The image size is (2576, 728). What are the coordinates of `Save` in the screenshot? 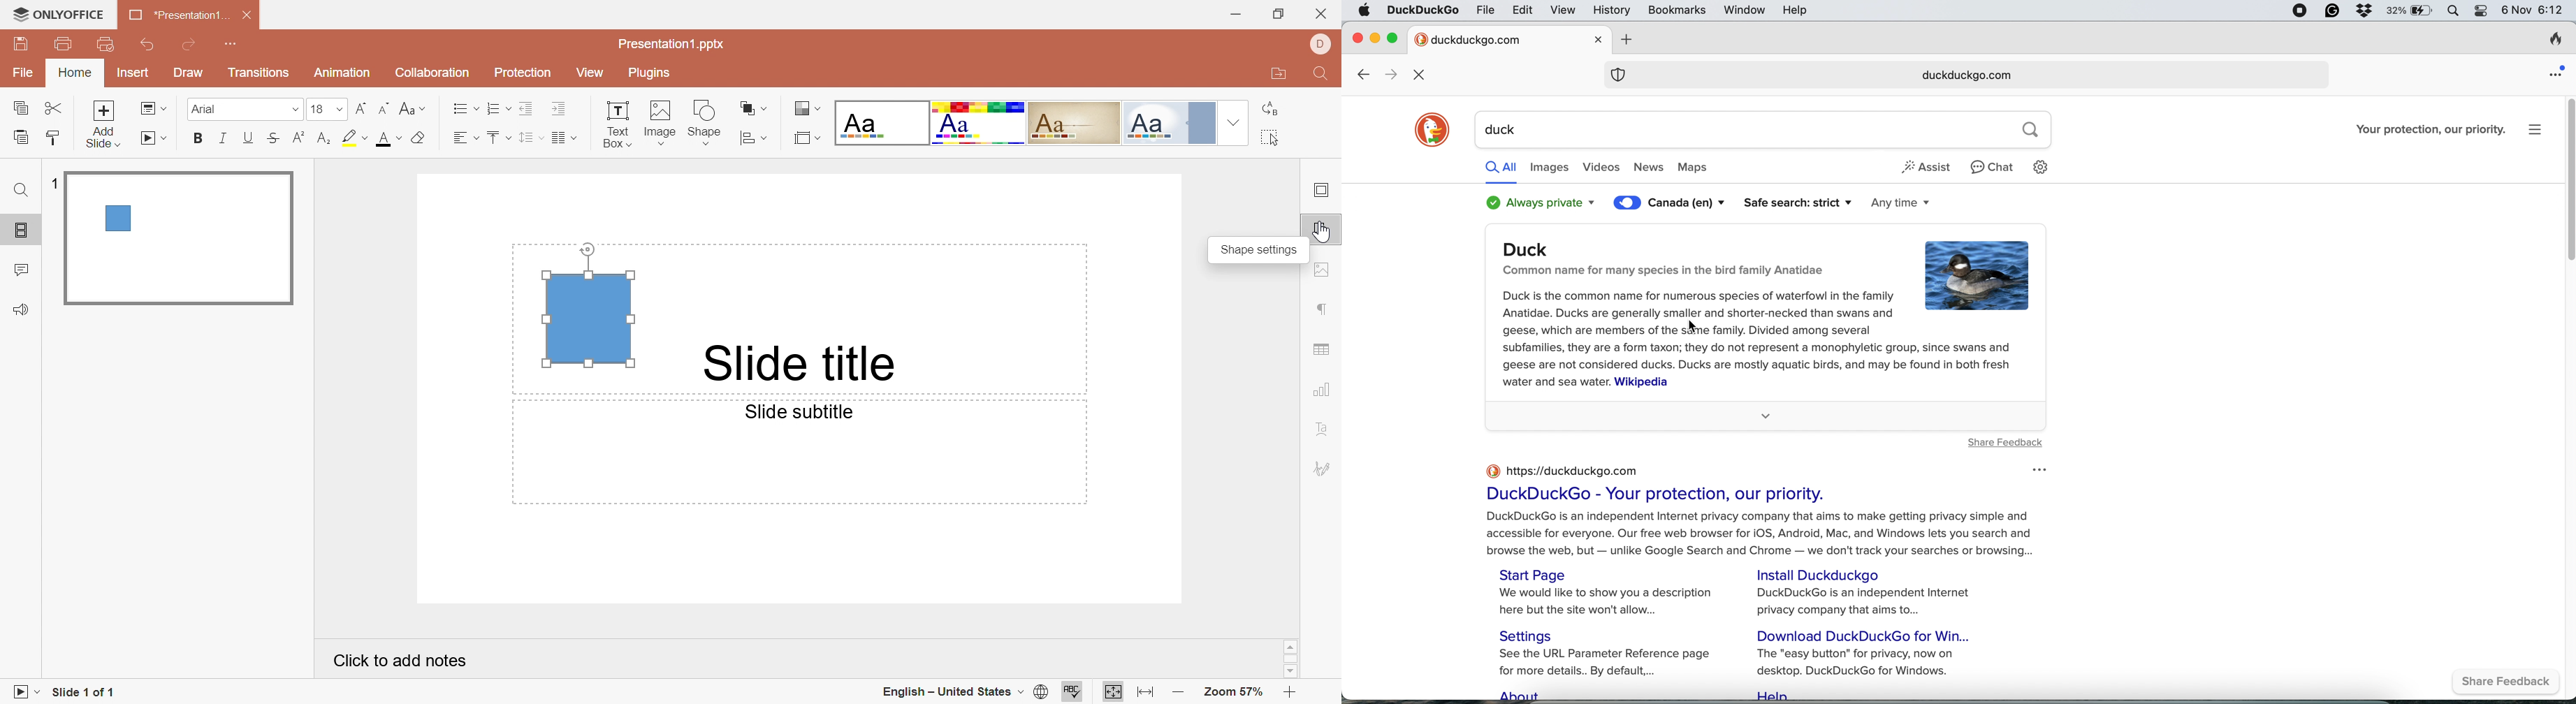 It's located at (22, 45).